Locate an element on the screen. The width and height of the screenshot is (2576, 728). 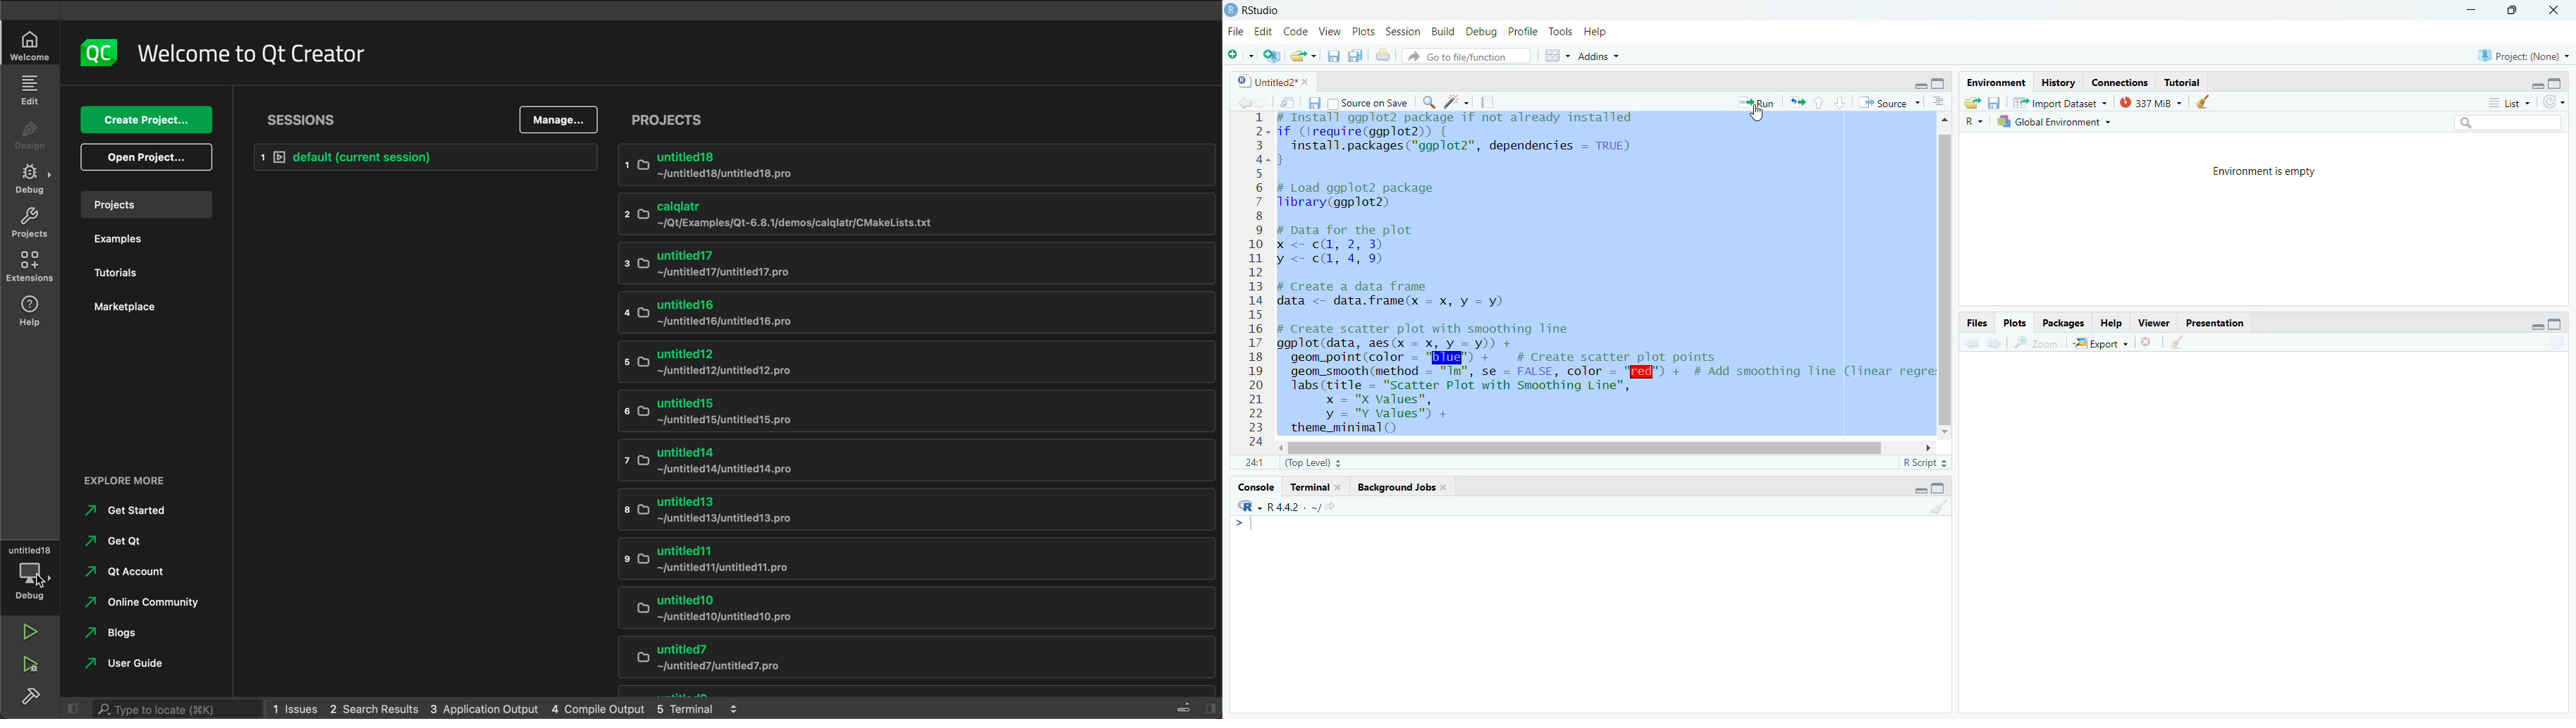
Presentation is located at coordinates (2219, 324).